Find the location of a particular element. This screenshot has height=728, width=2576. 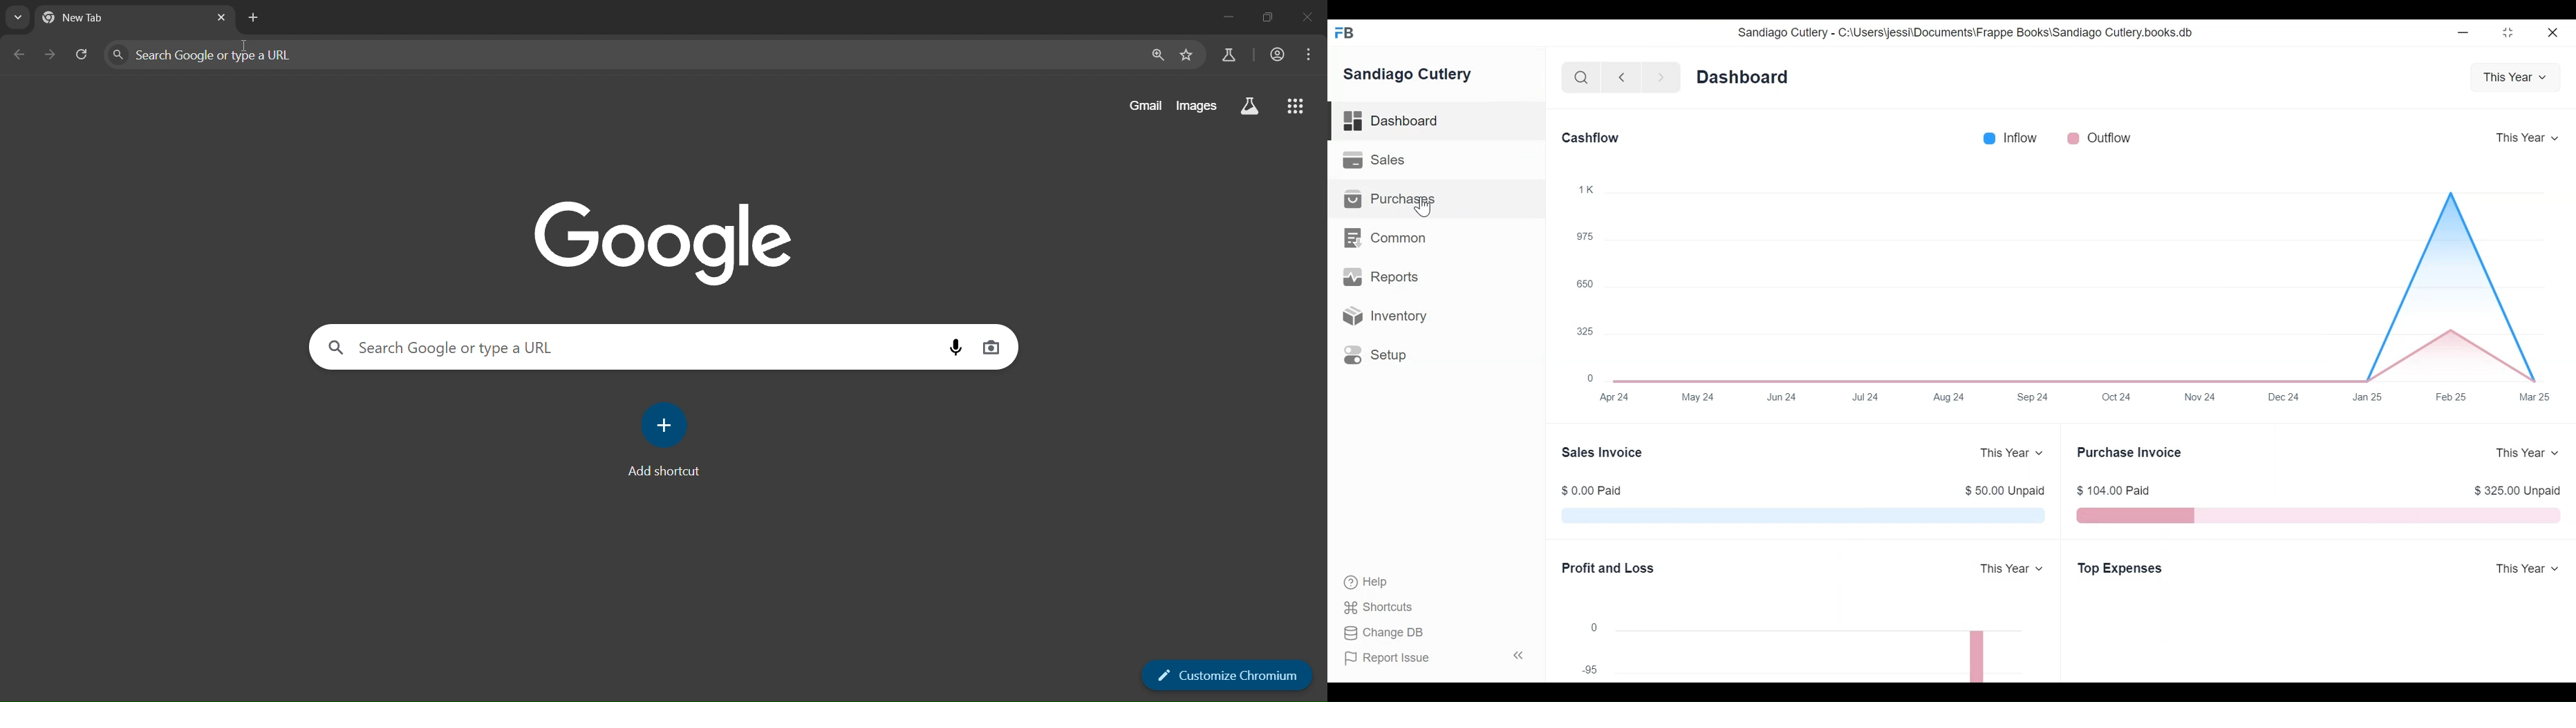

Purchase Invoice is located at coordinates (2136, 455).